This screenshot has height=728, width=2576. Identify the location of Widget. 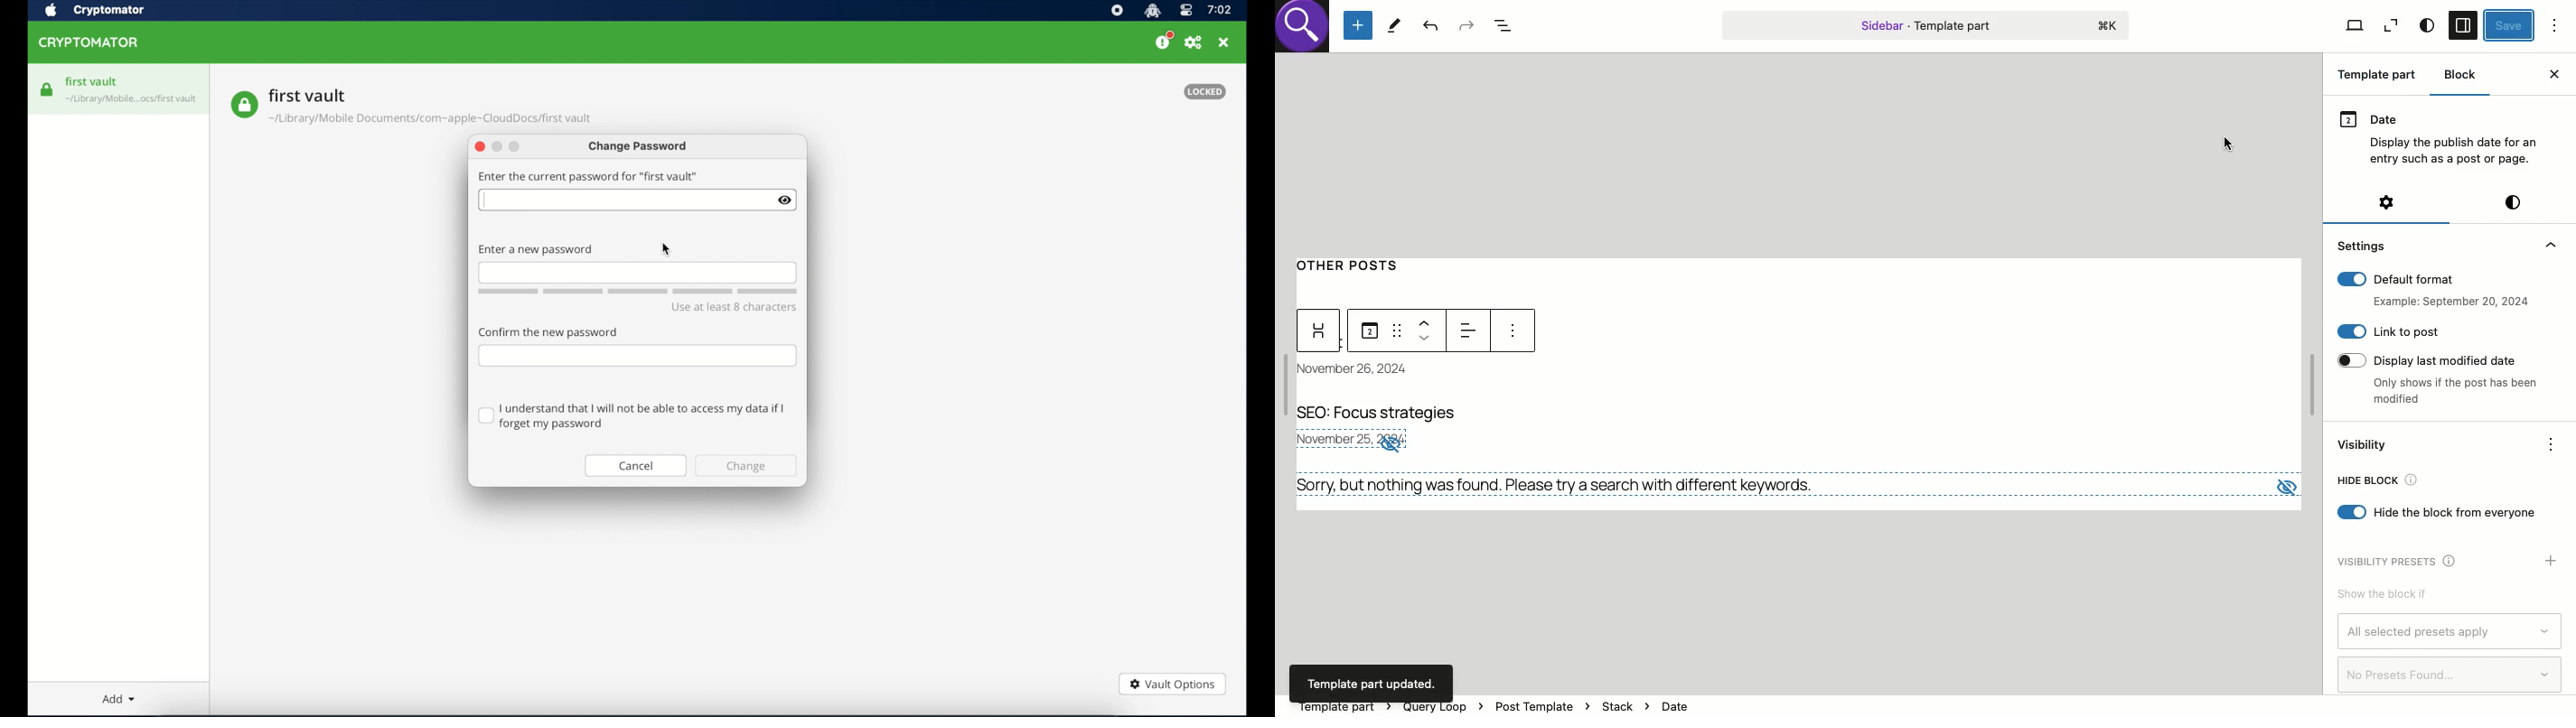
(1320, 331).